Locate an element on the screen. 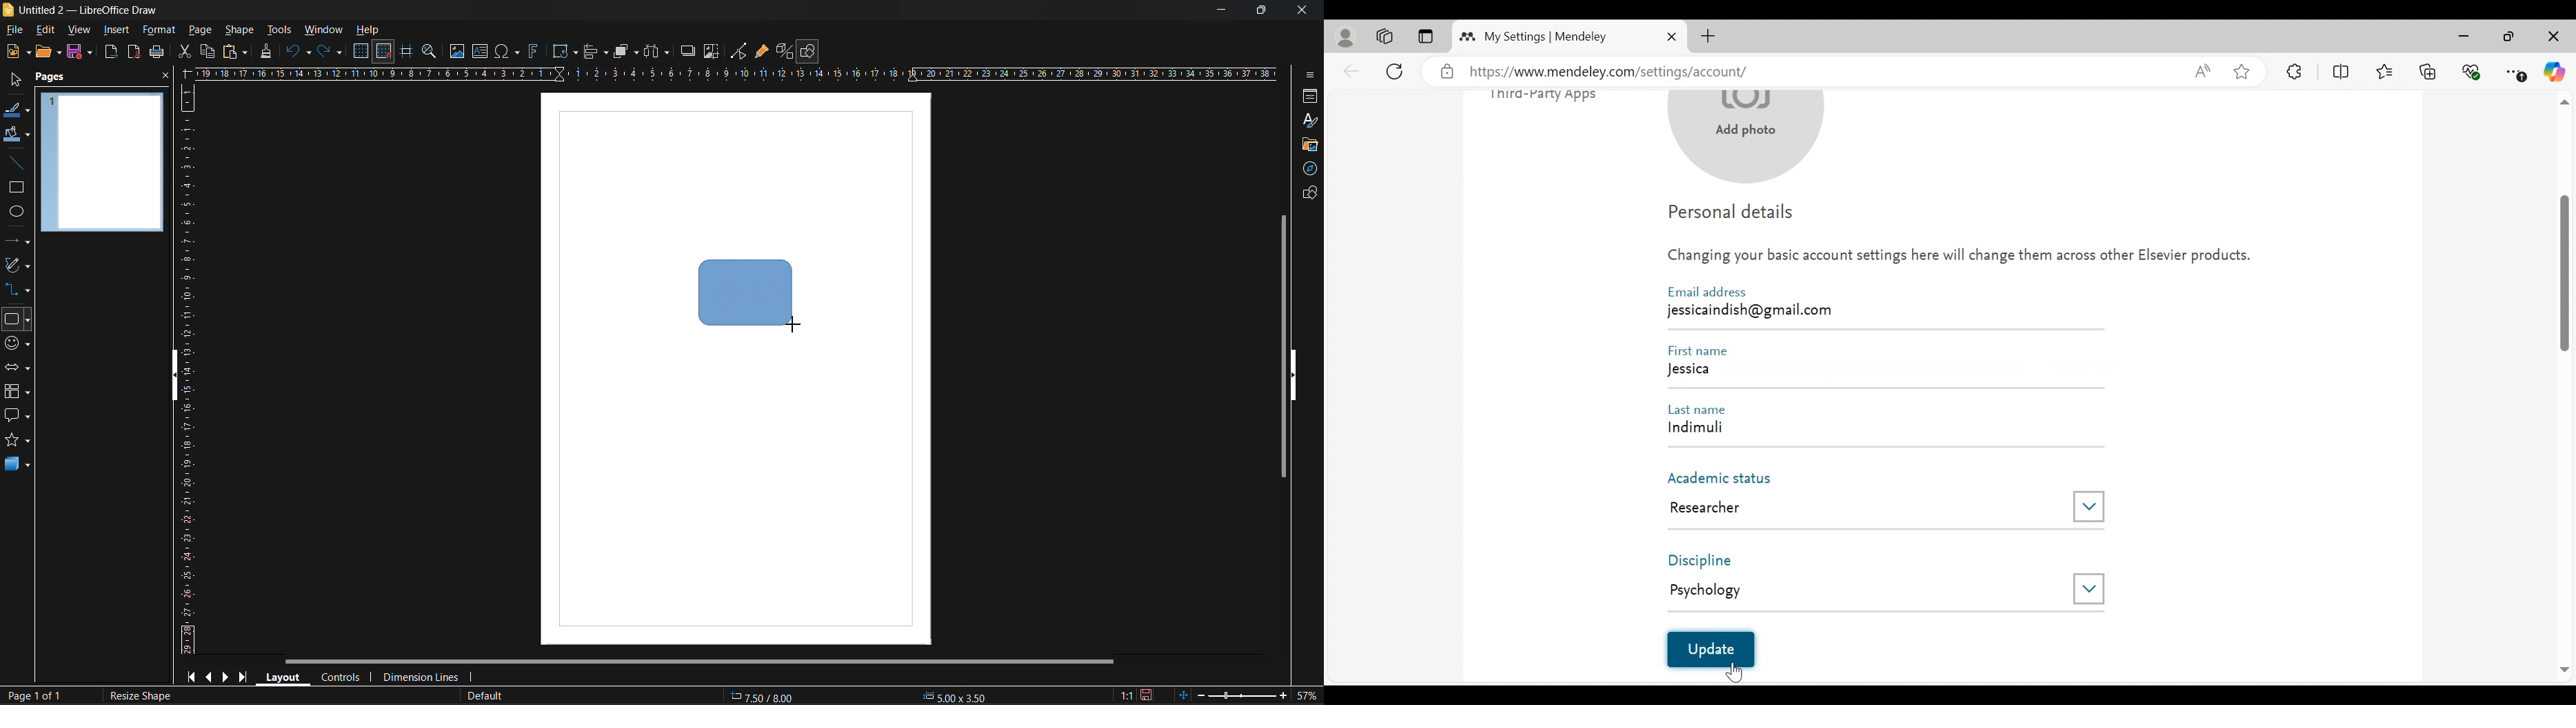 This screenshot has height=728, width=2576. Cursor is located at coordinates (1736, 670).